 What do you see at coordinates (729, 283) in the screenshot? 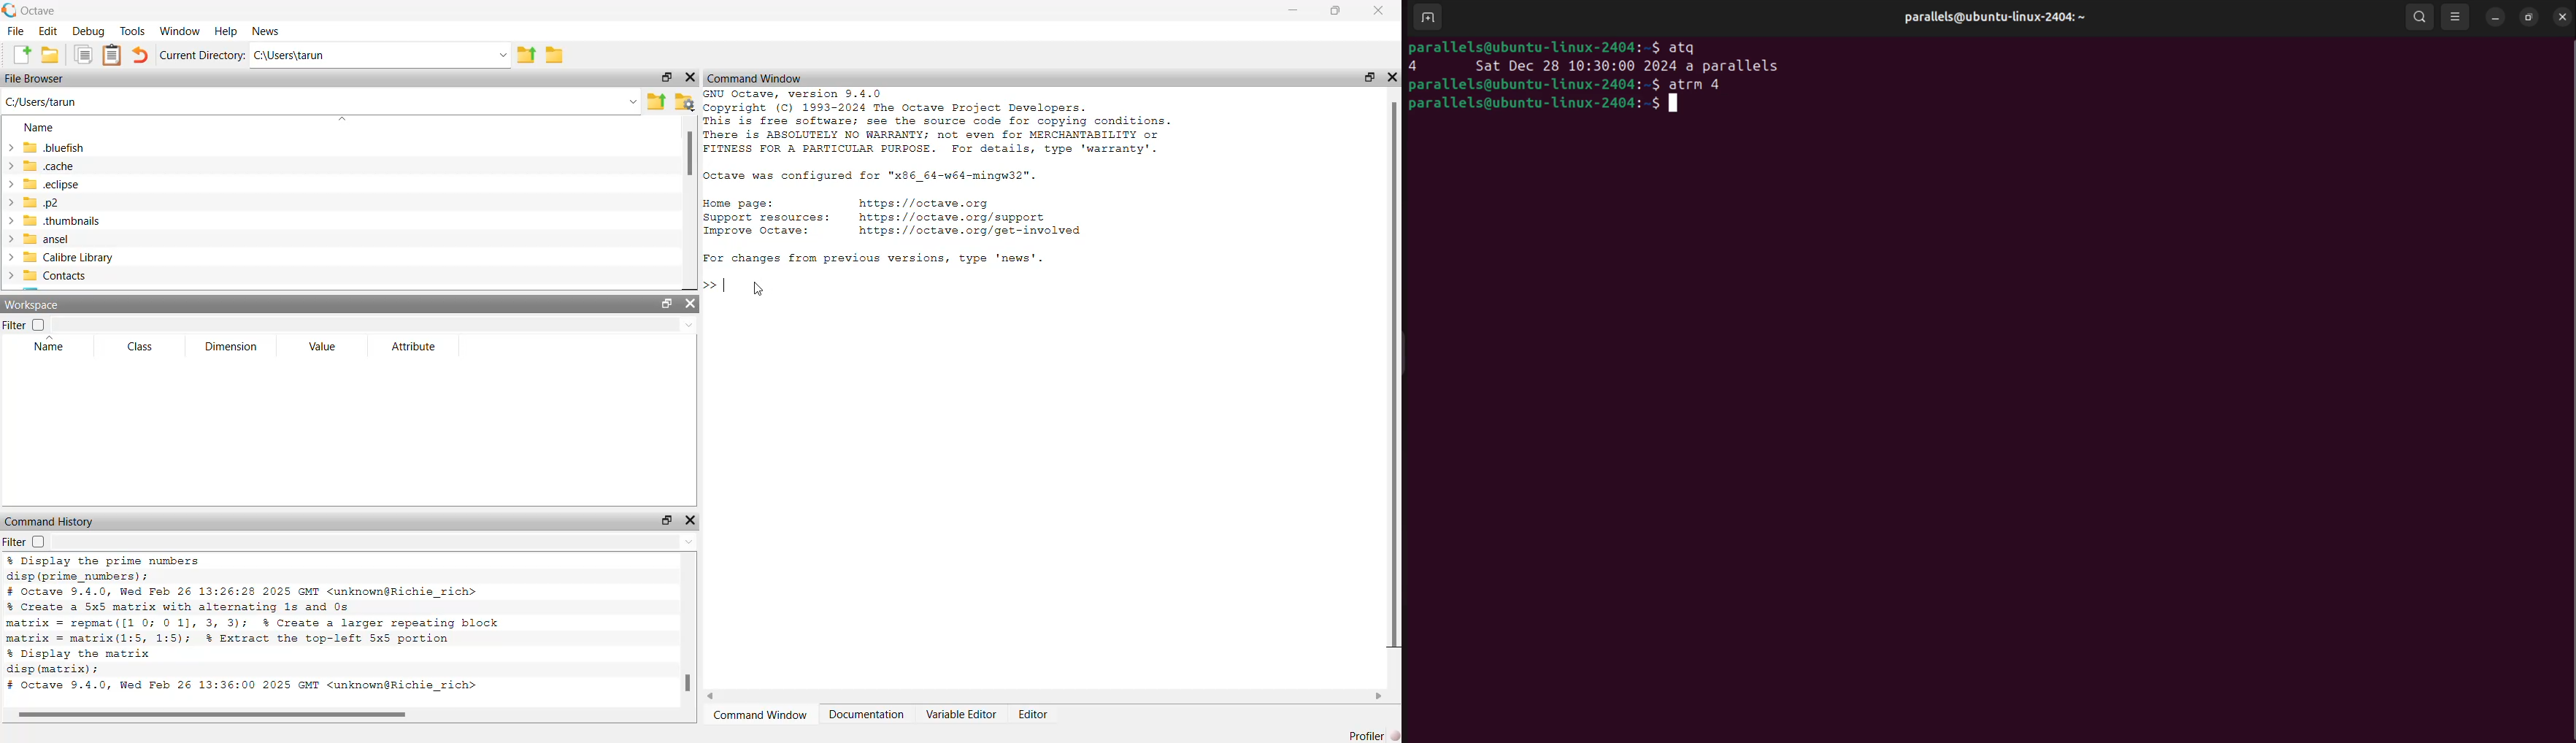
I see `typing cursor` at bounding box center [729, 283].